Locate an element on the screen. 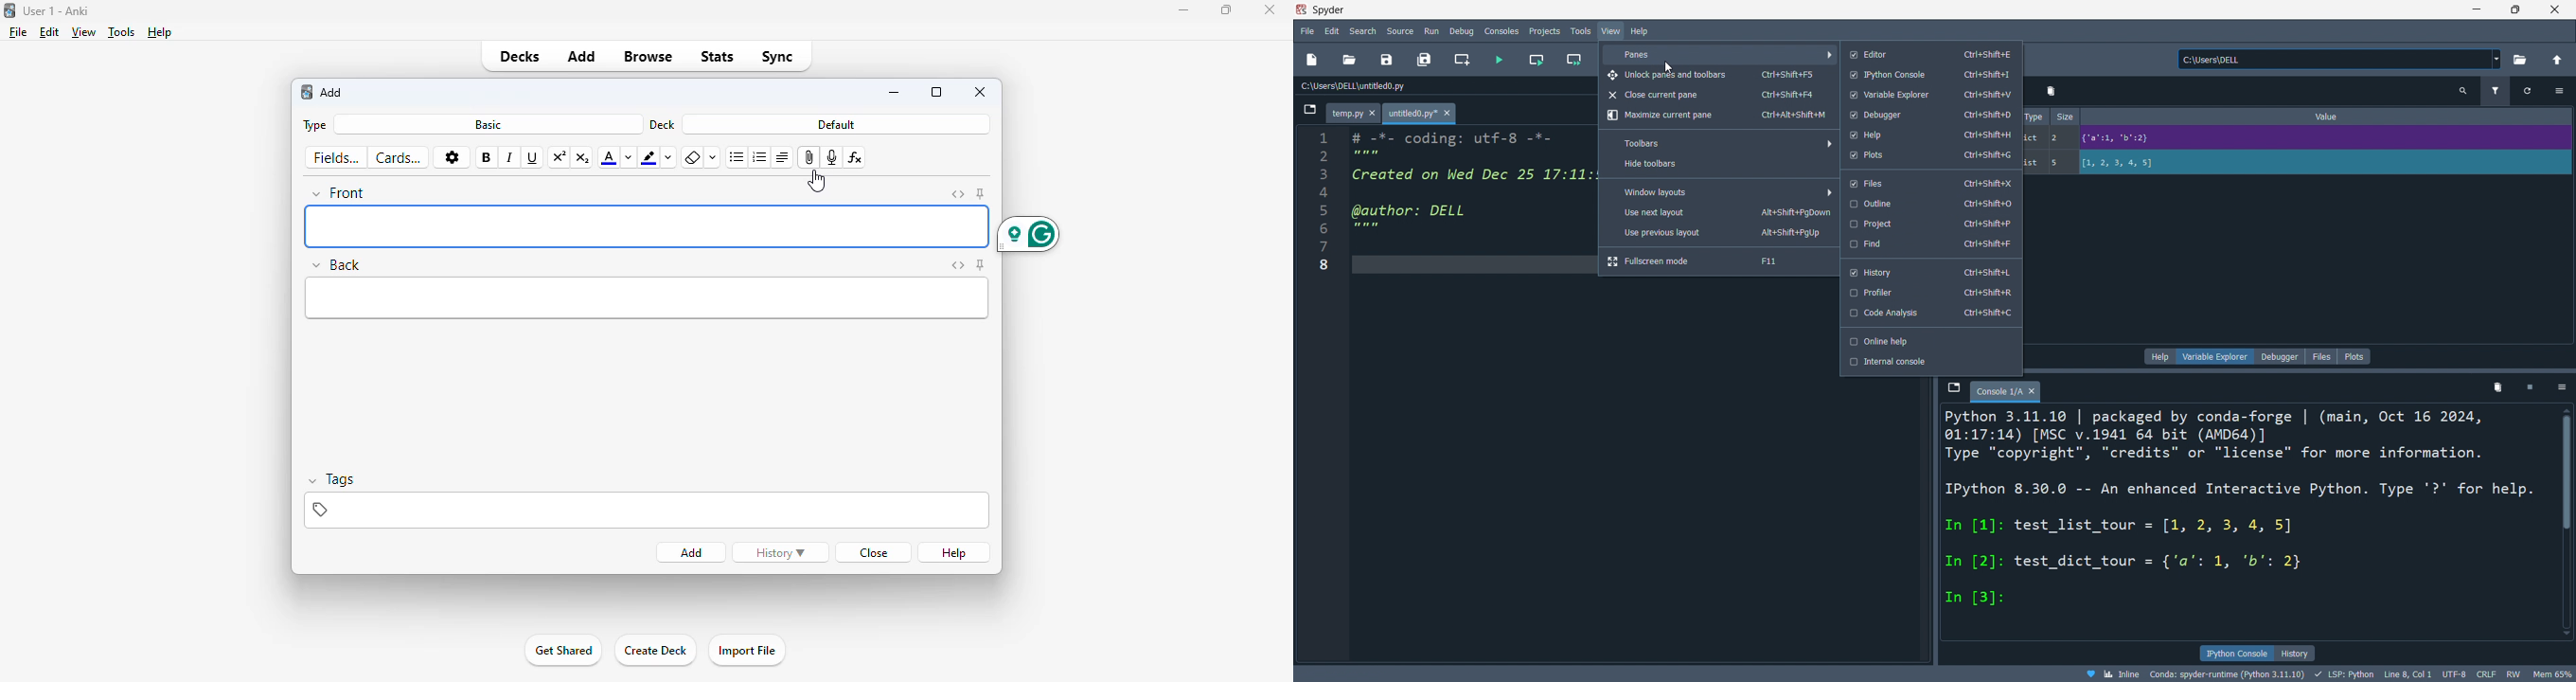  toggle HTML editor is located at coordinates (957, 194).